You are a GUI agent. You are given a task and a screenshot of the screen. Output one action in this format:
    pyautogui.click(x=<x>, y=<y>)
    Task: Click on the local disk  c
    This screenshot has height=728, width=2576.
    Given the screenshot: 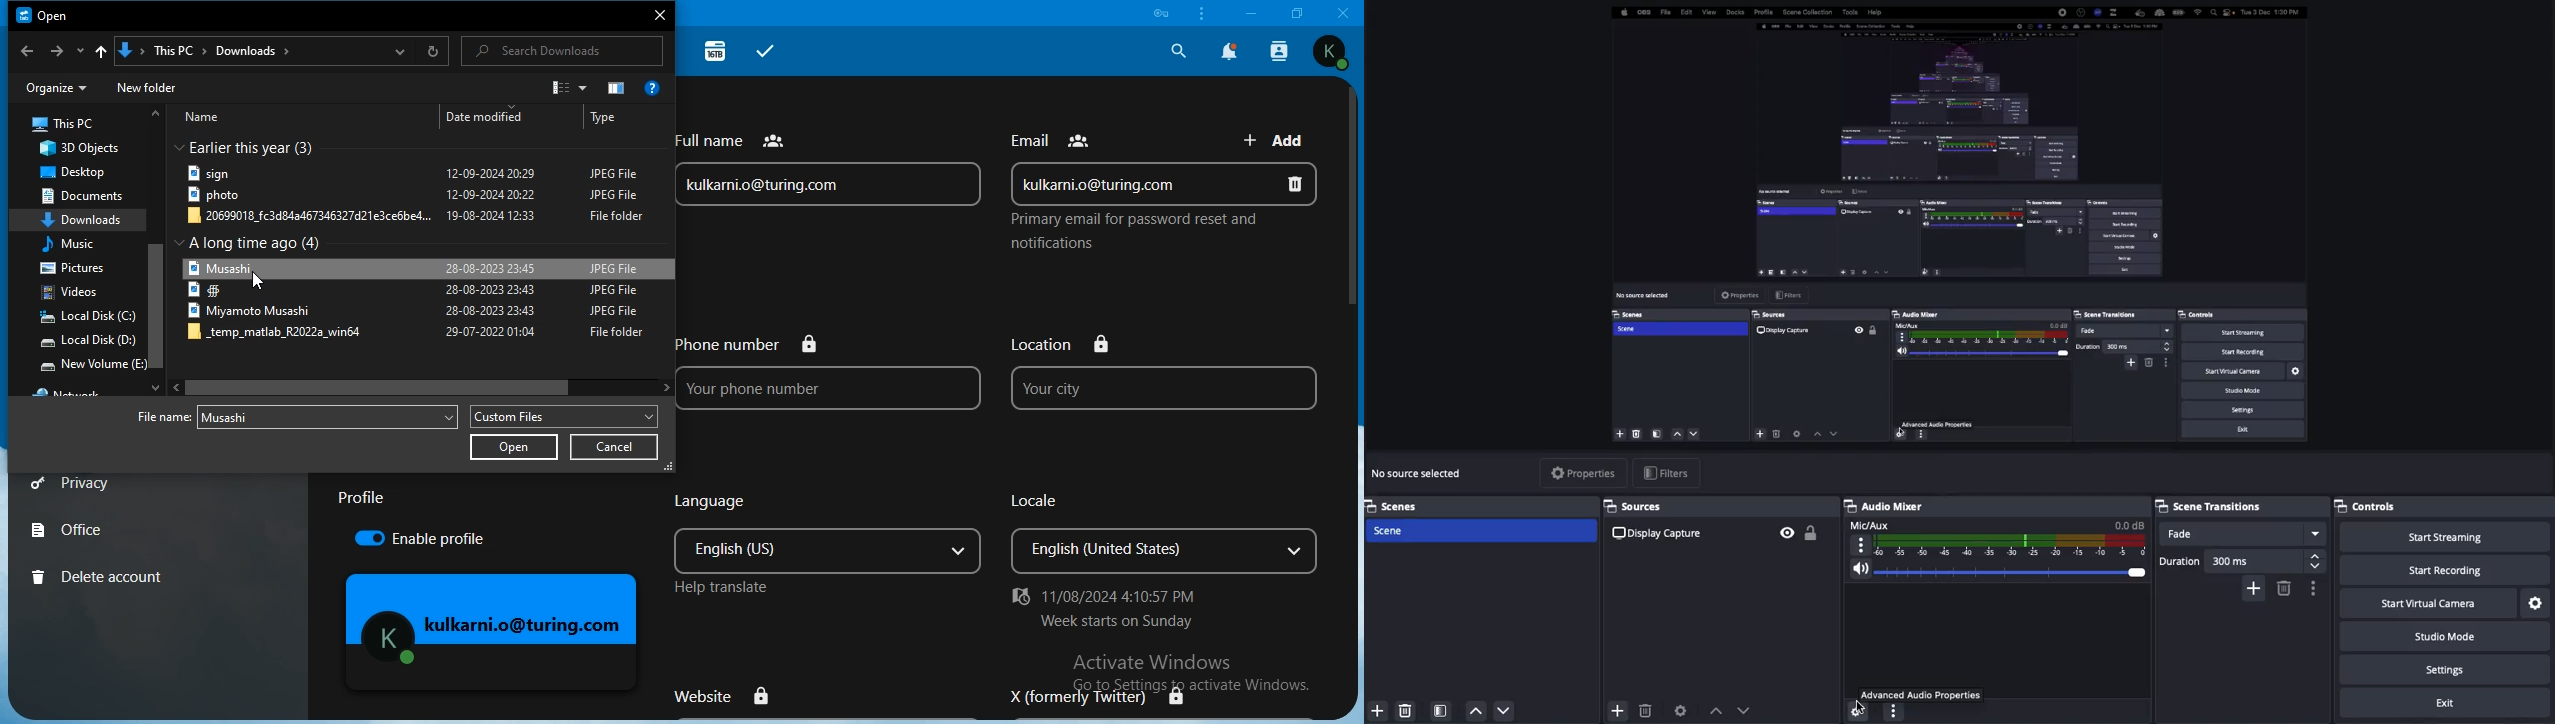 What is the action you would take?
    pyautogui.click(x=85, y=318)
    